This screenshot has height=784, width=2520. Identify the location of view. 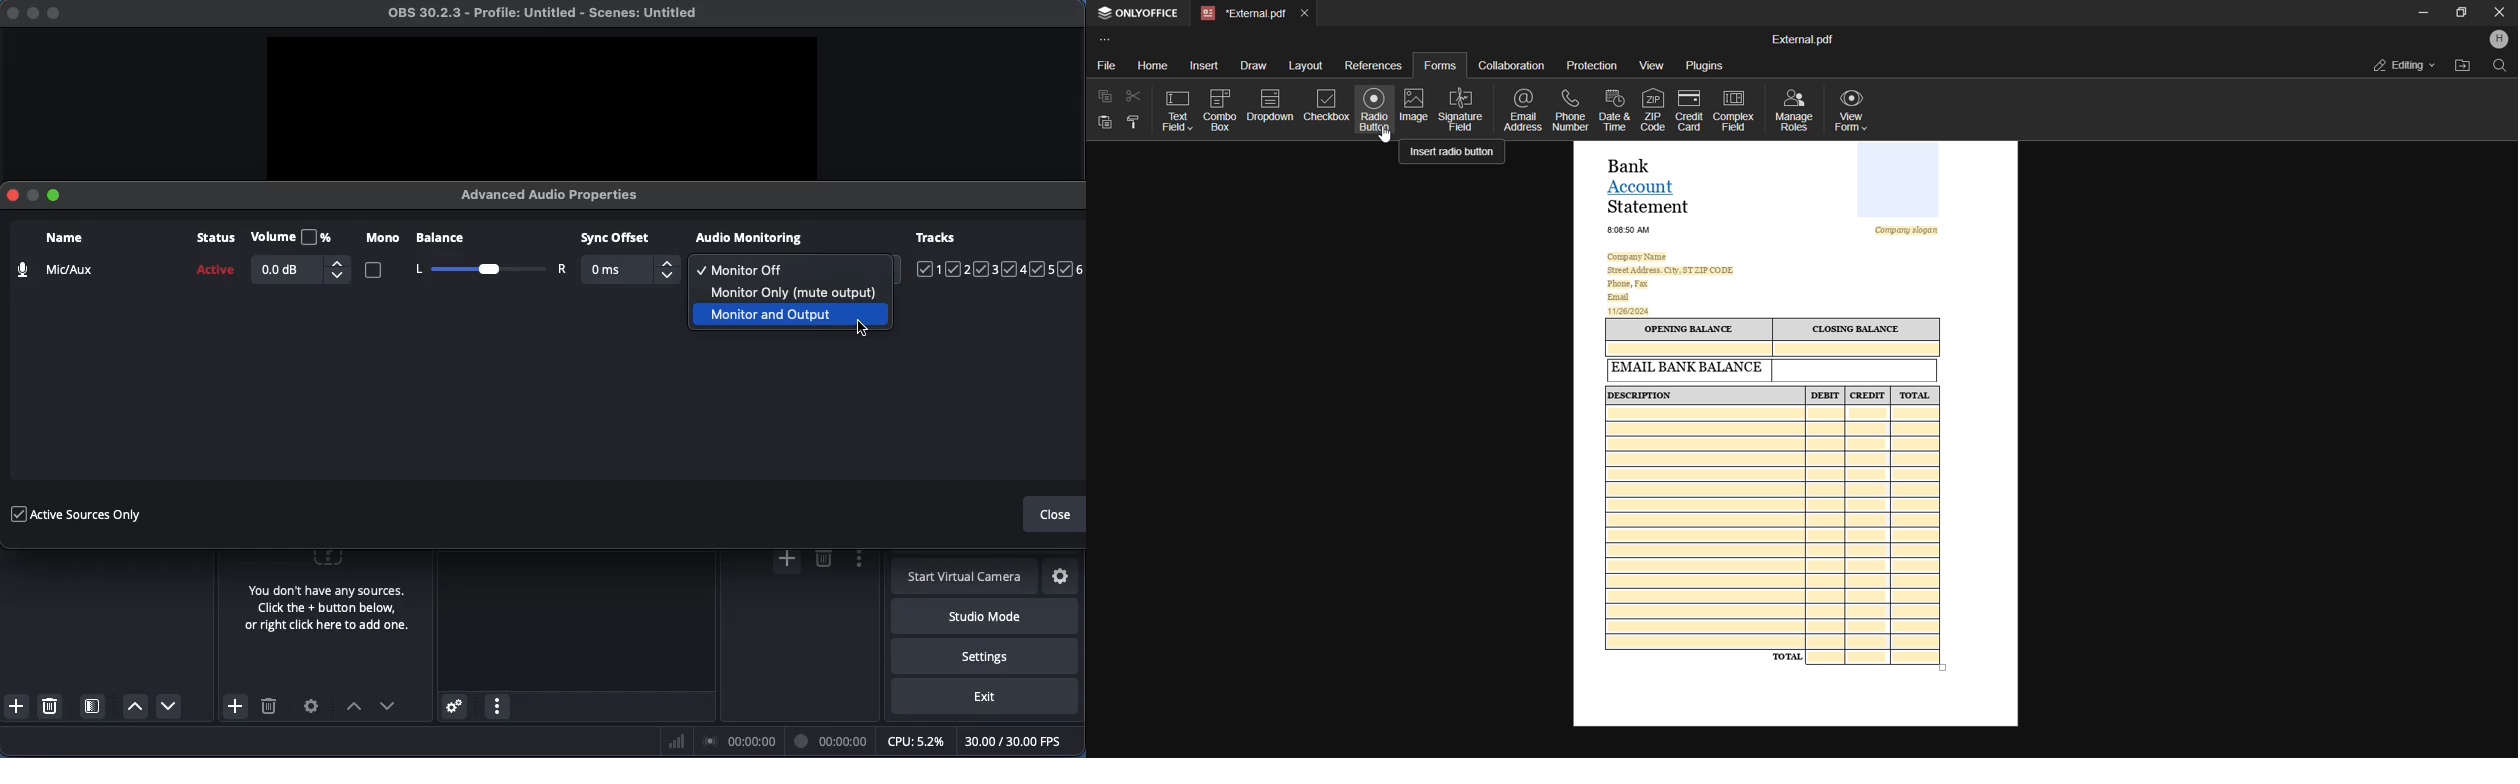
(1650, 66).